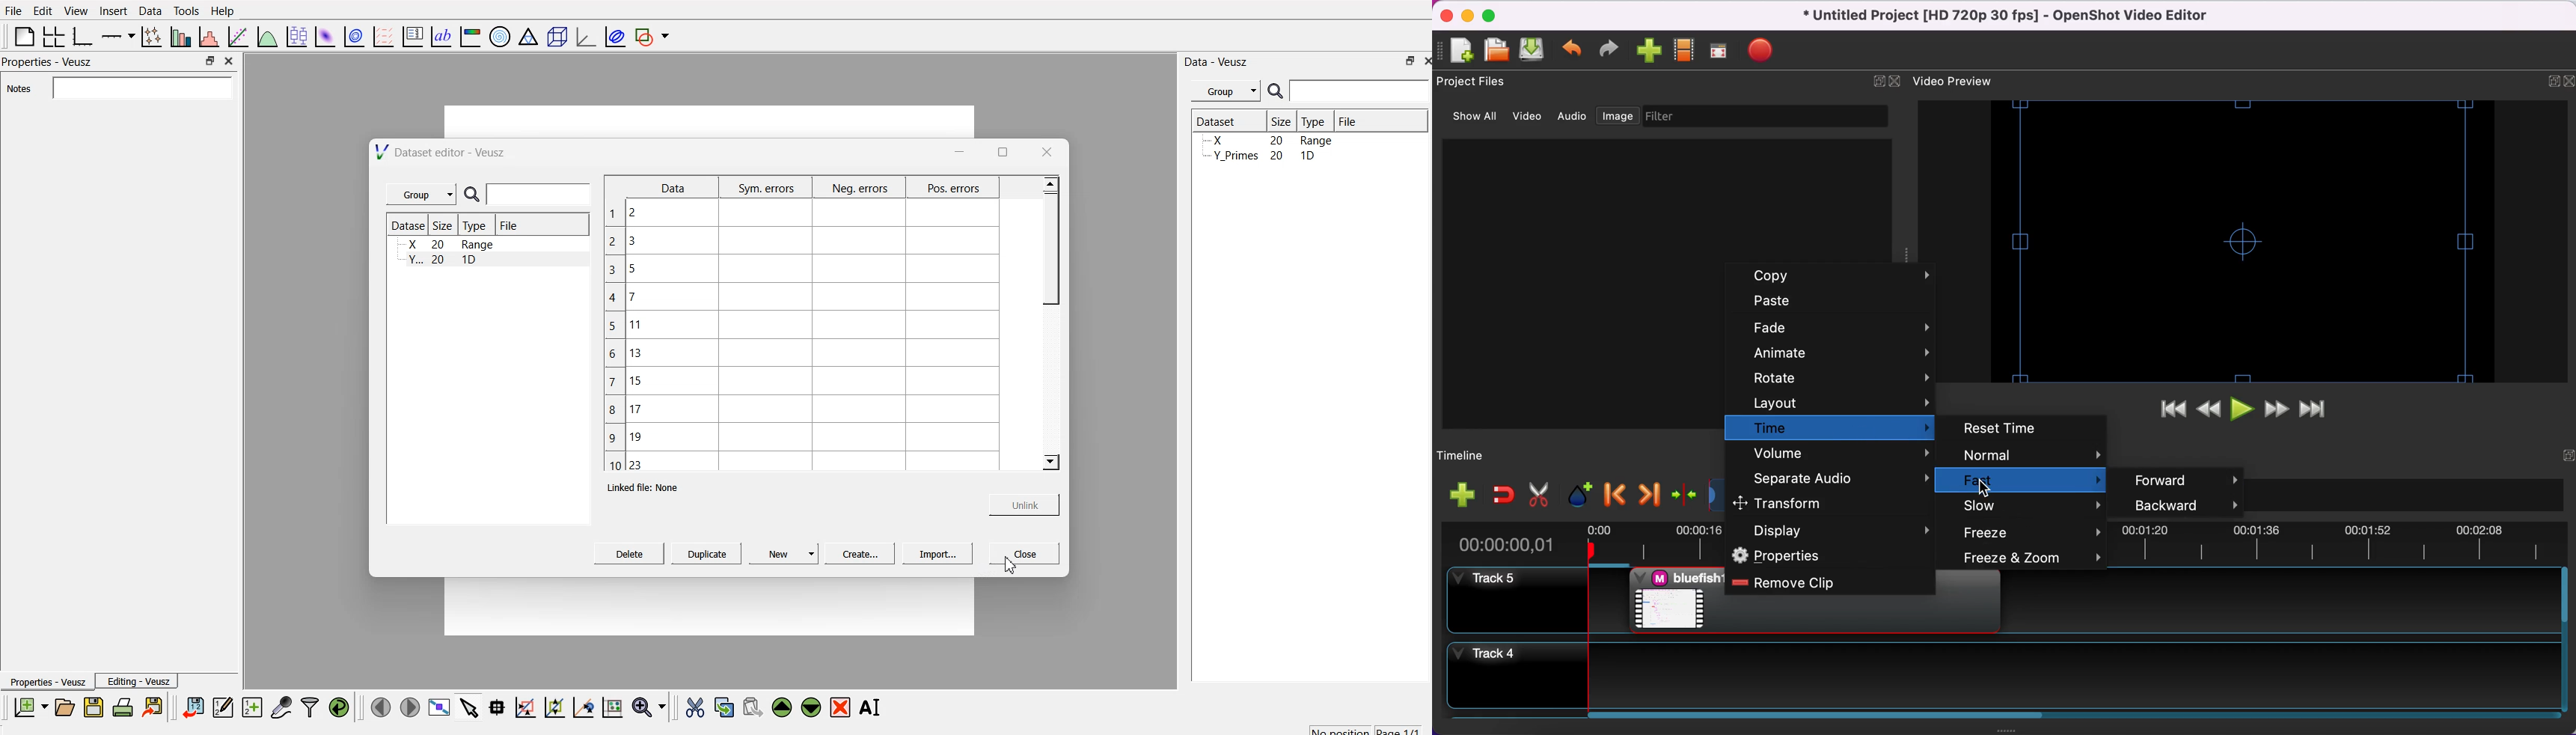 This screenshot has width=2576, height=756. Describe the element at coordinates (780, 707) in the screenshot. I see `move up the widget` at that location.